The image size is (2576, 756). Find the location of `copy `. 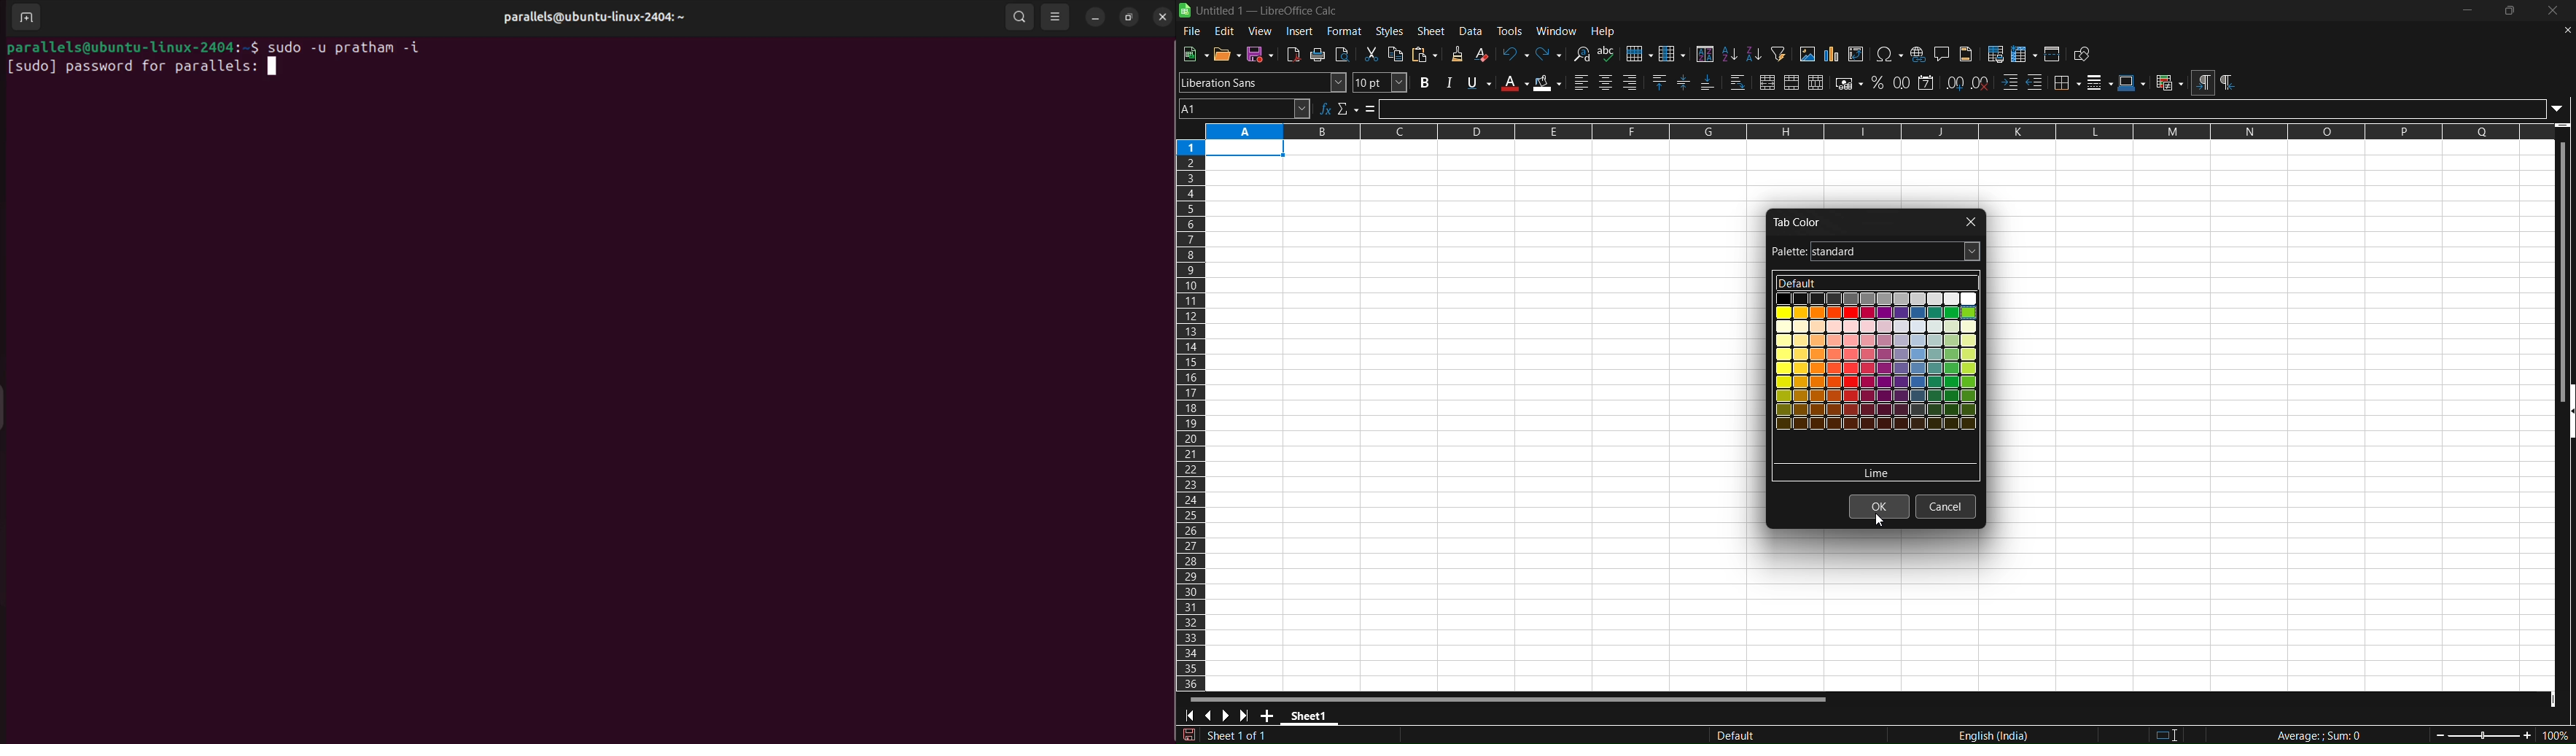

copy  is located at coordinates (1398, 54).